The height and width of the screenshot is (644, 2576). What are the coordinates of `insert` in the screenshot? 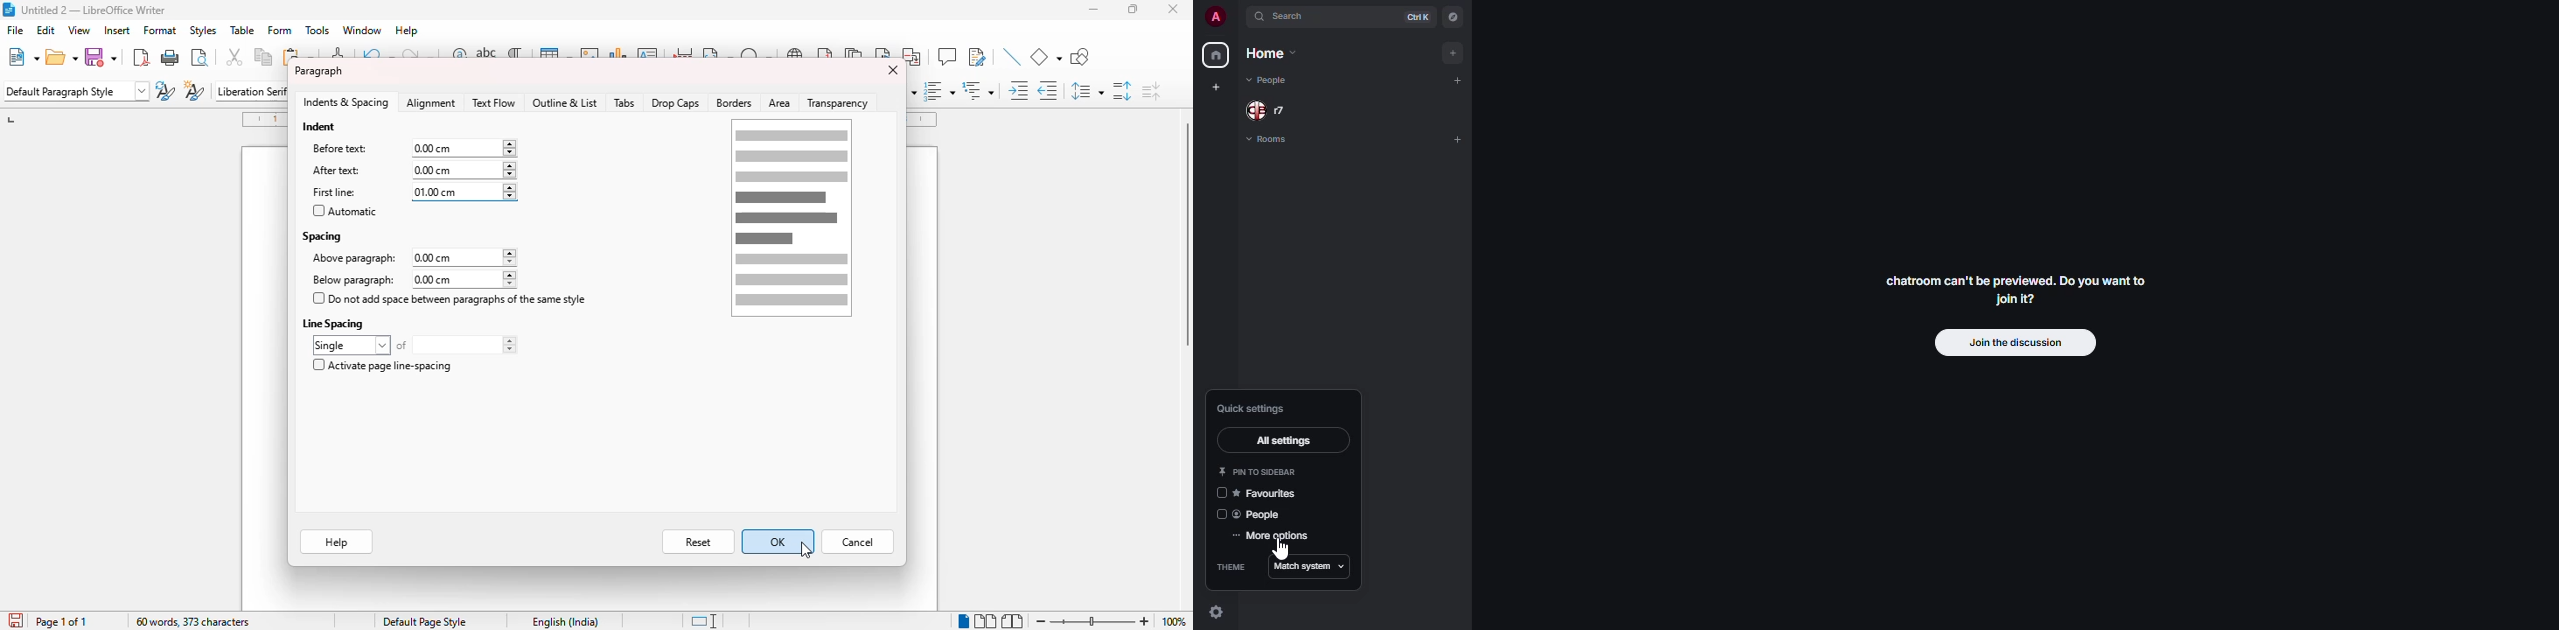 It's located at (116, 31).